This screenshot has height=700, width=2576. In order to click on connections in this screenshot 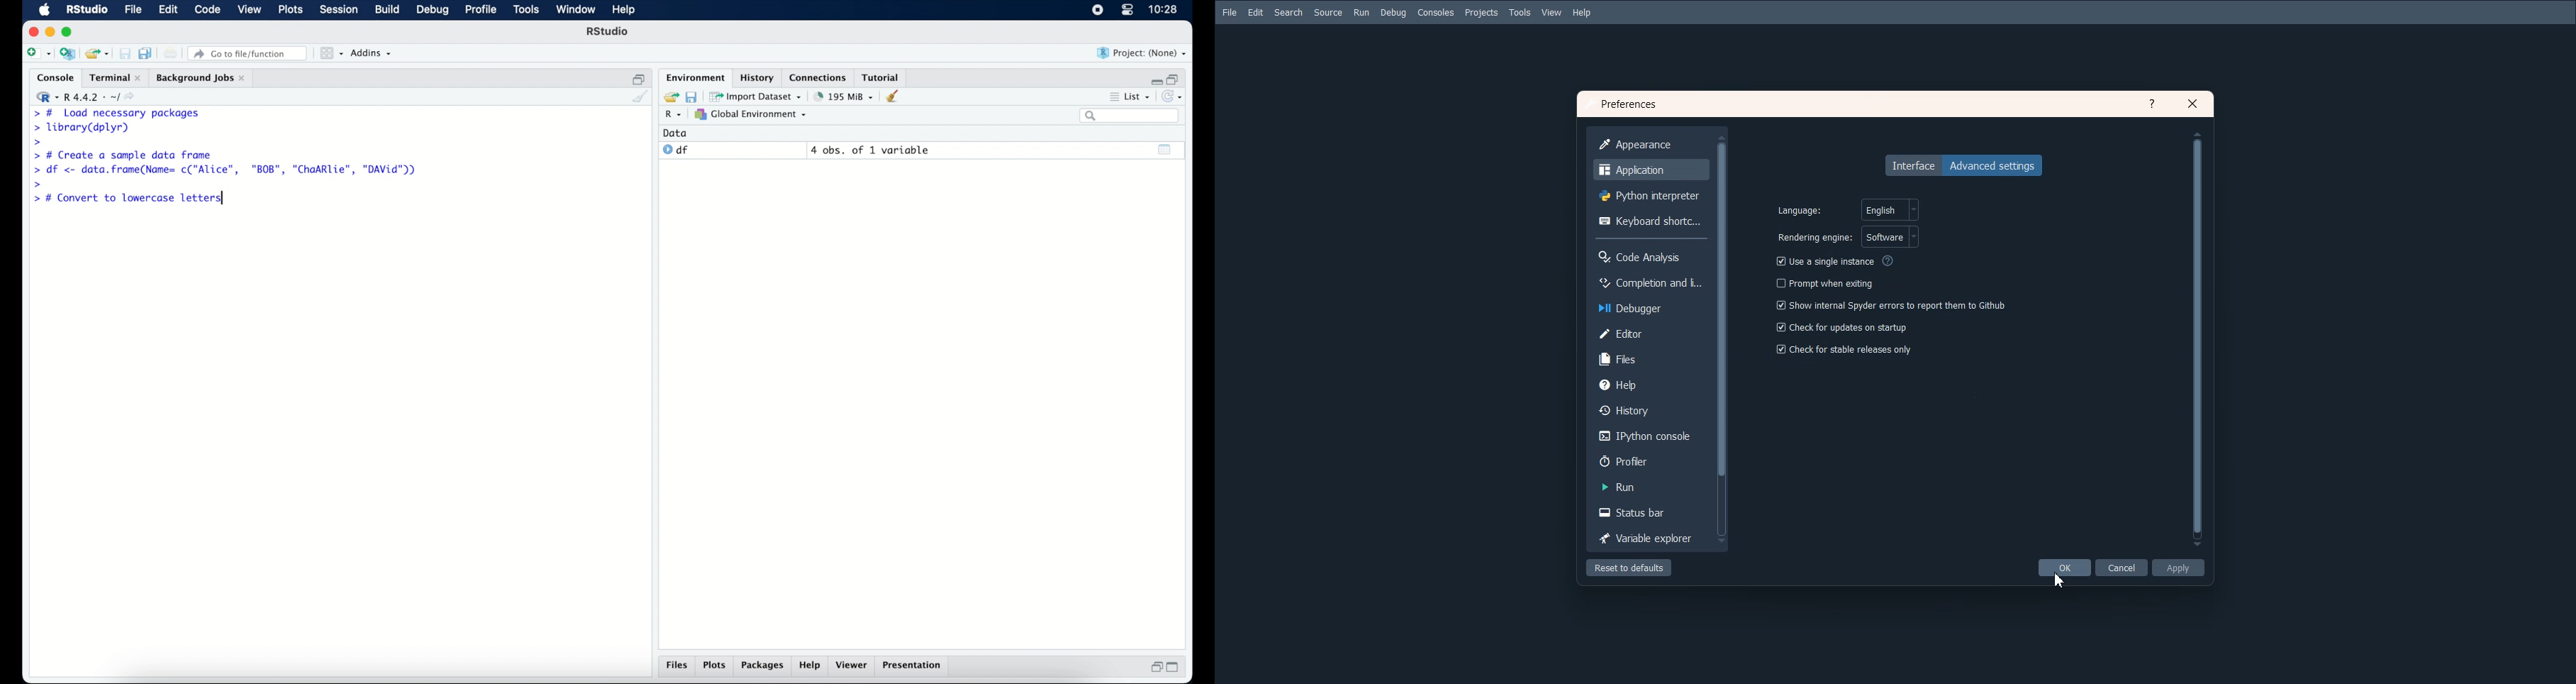, I will do `click(820, 77)`.